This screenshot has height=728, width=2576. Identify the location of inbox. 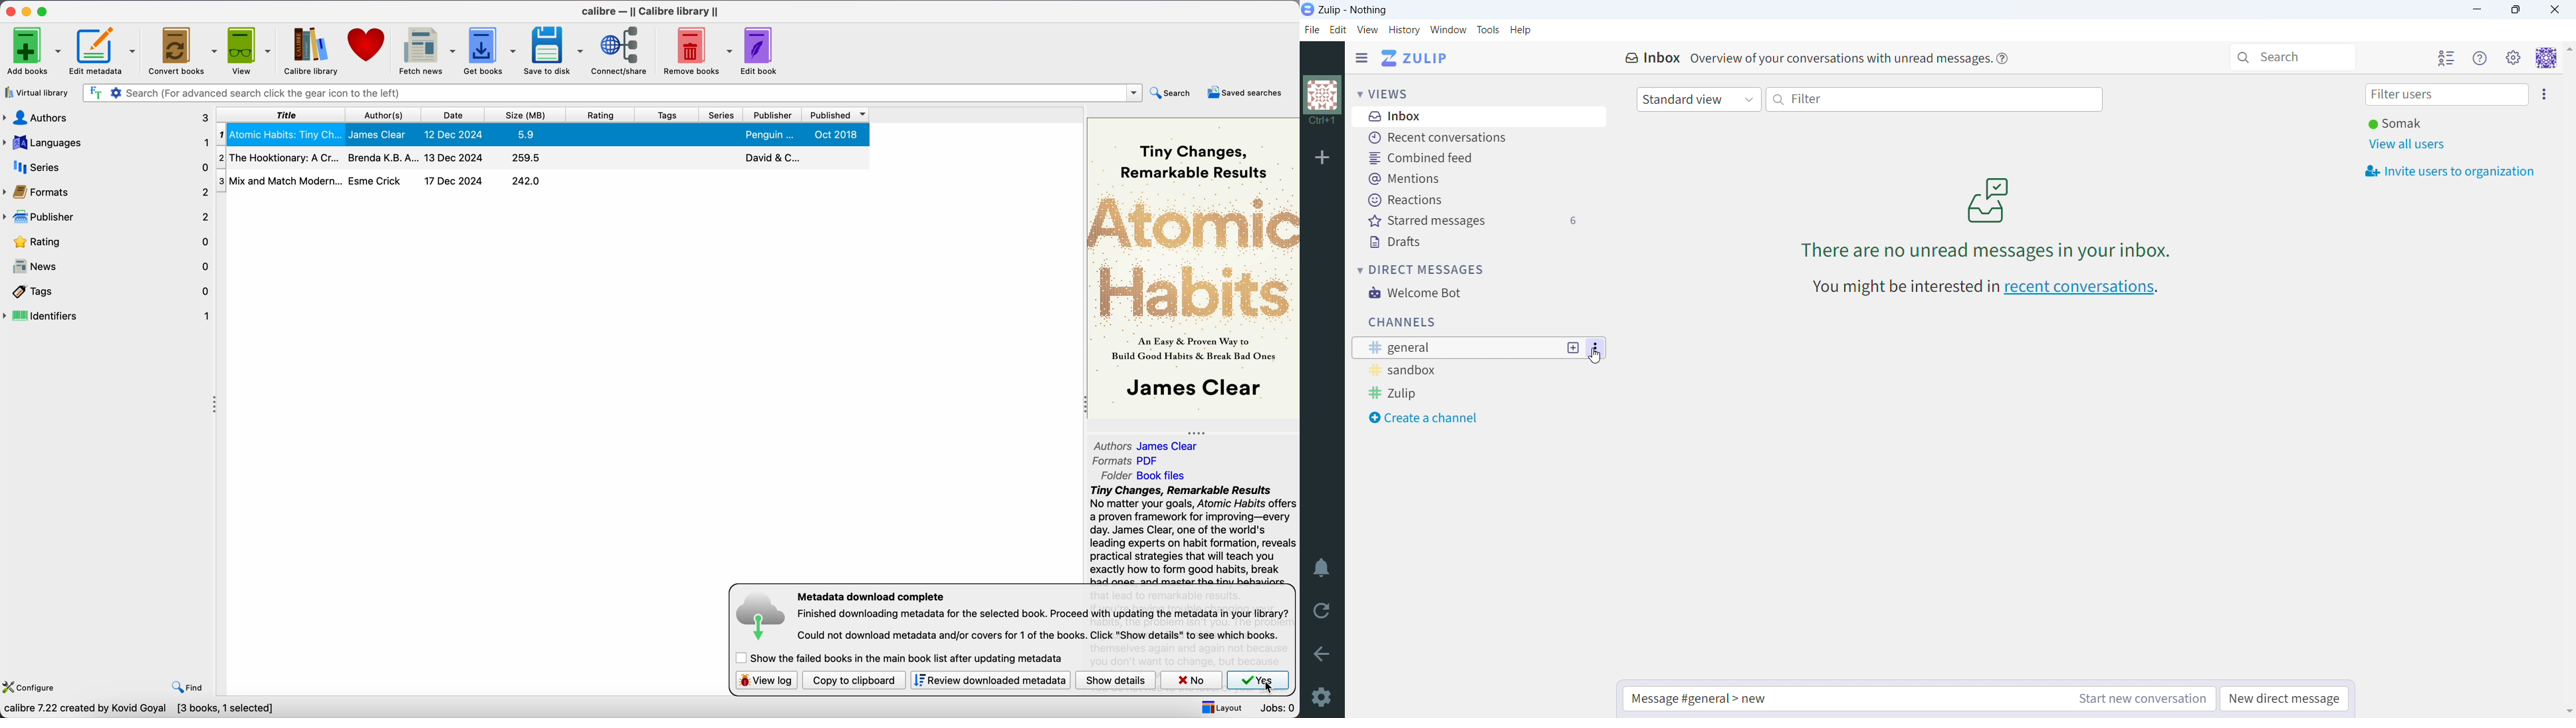
(1653, 59).